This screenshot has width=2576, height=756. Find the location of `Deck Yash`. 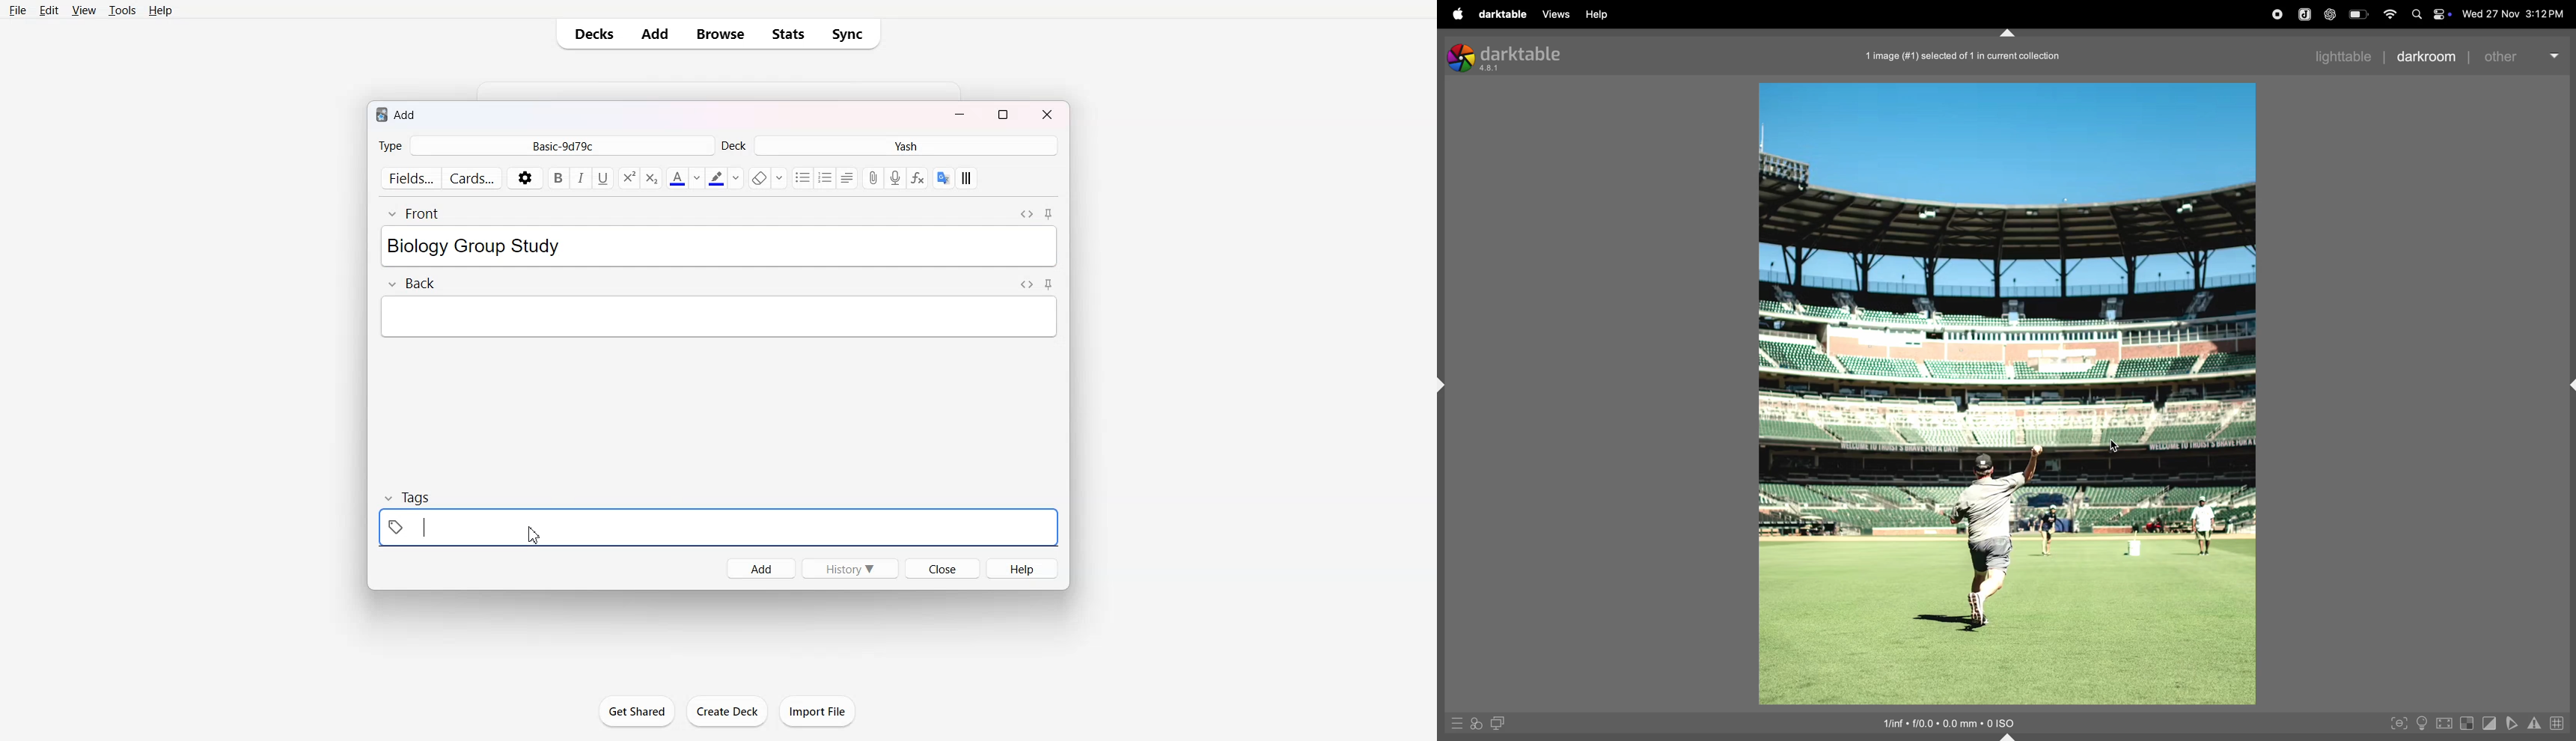

Deck Yash is located at coordinates (891, 145).